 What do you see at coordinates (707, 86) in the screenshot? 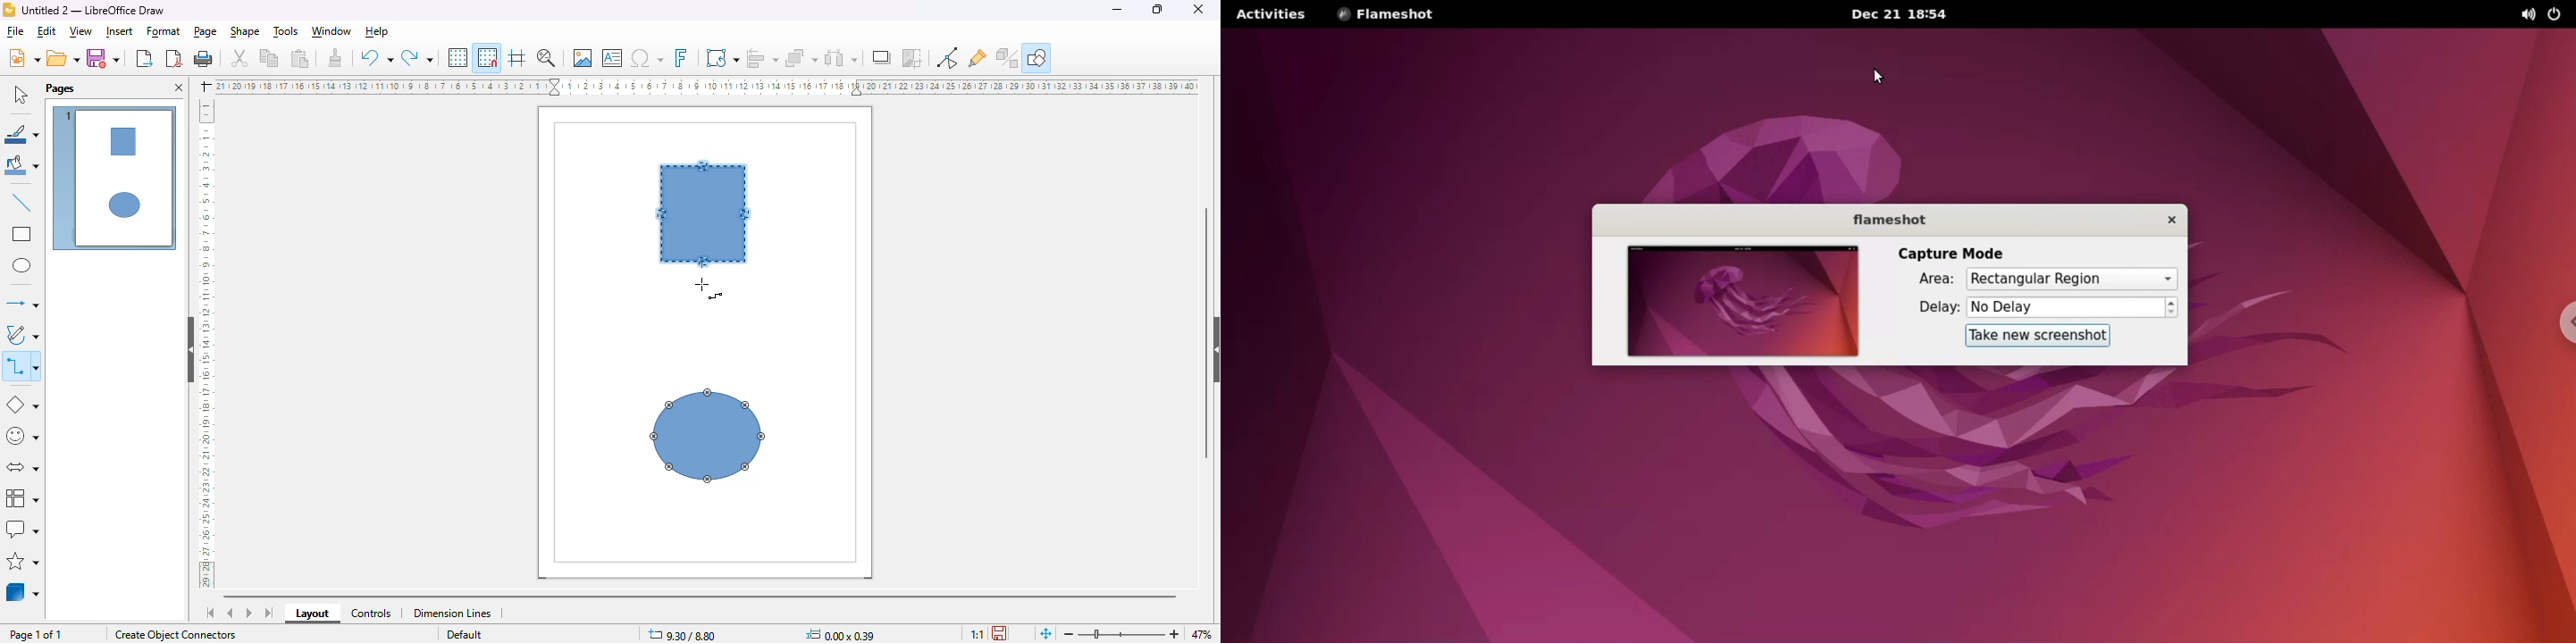
I see `ruler` at bounding box center [707, 86].